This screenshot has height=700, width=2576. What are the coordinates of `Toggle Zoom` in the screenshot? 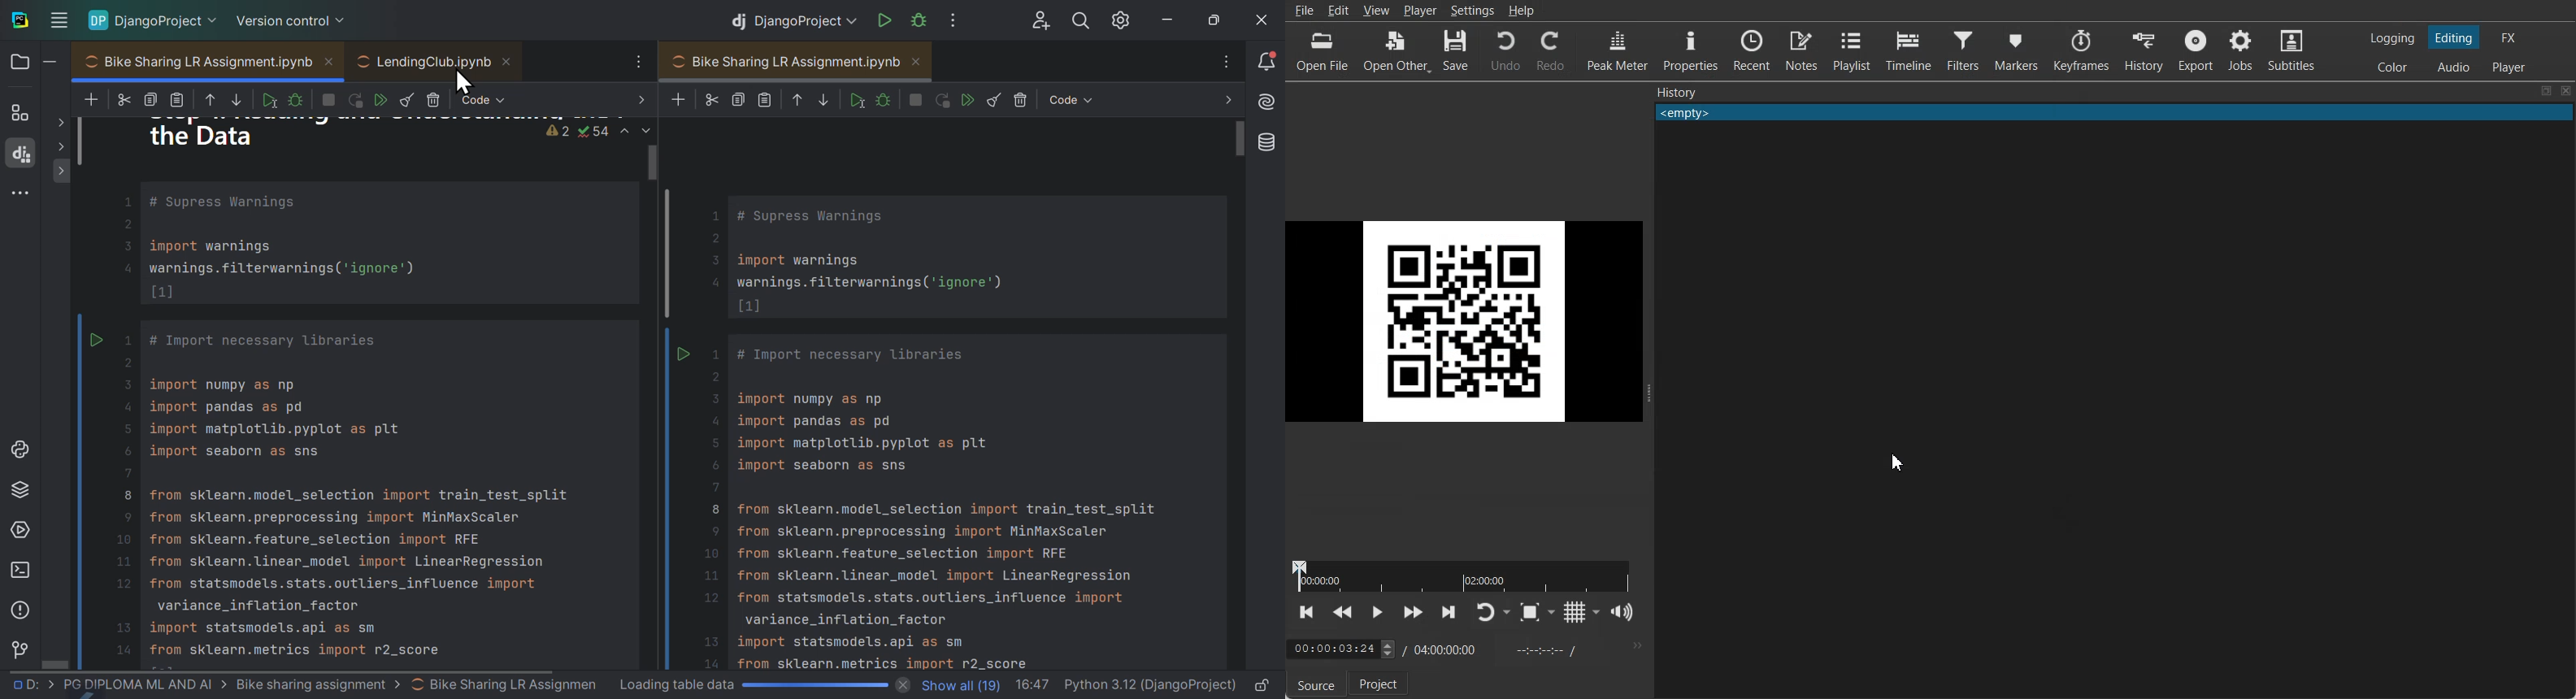 It's located at (1530, 612).